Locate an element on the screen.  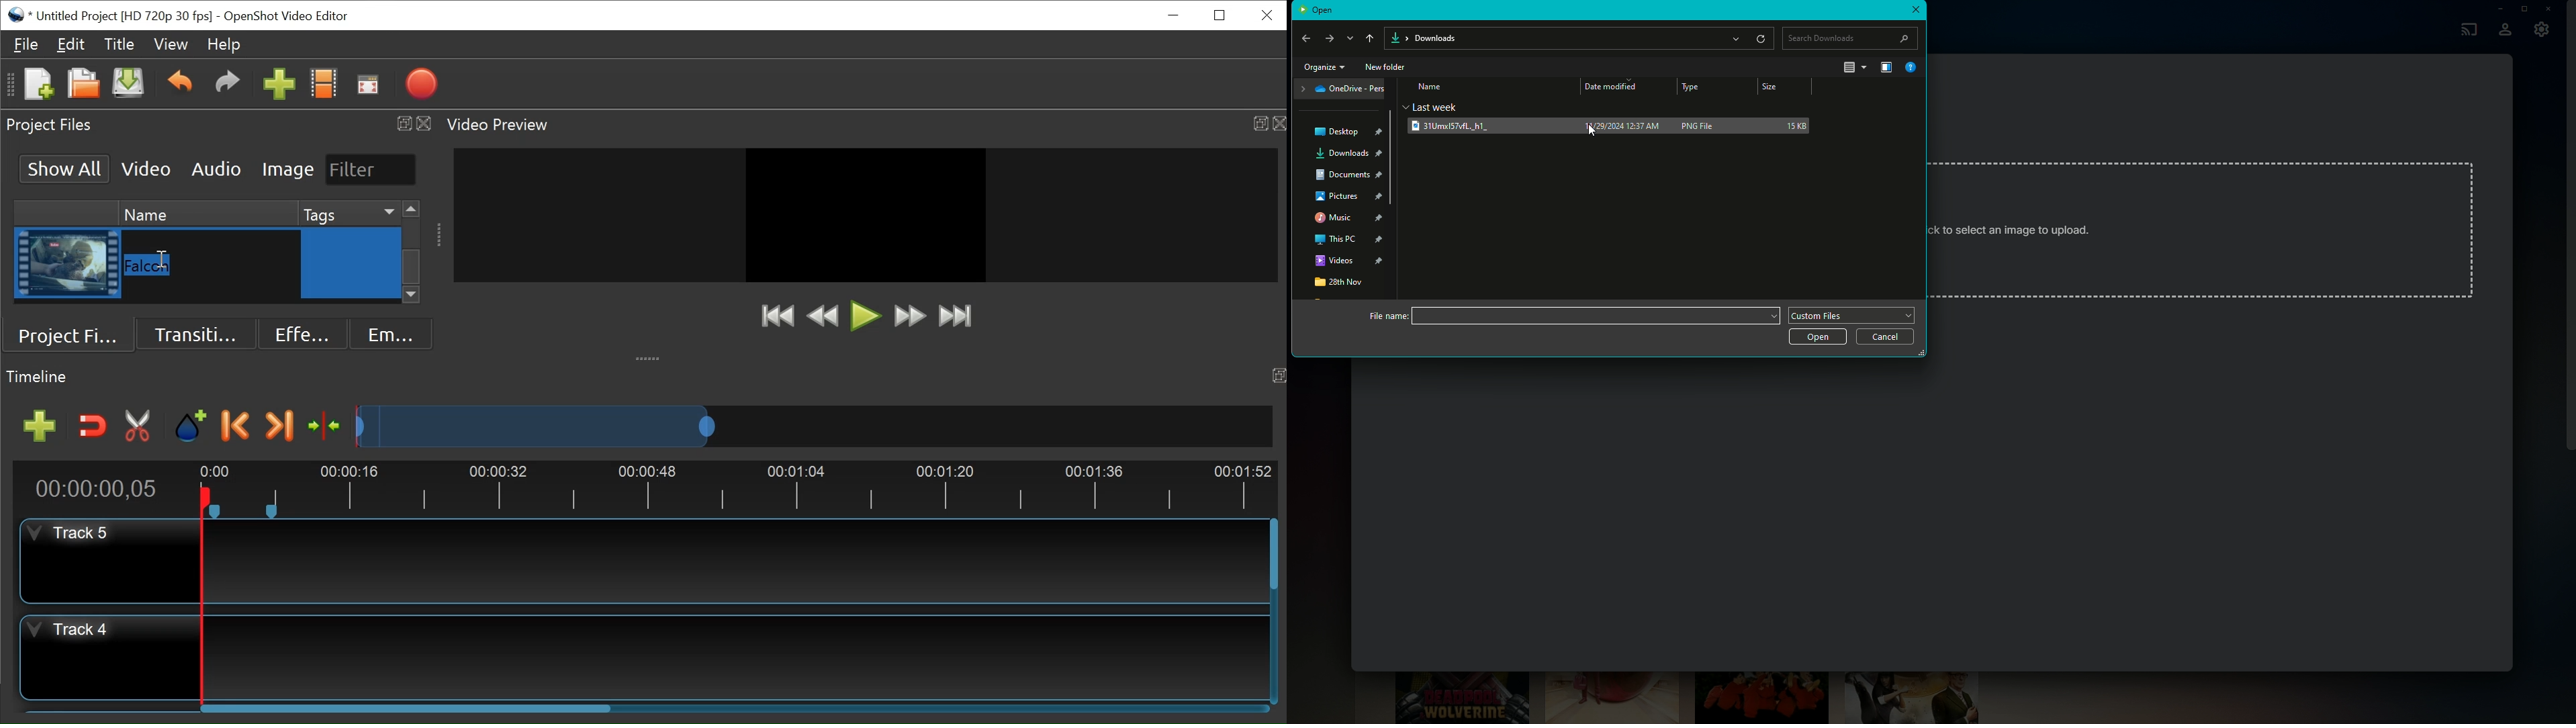
minimize is located at coordinates (1175, 15).